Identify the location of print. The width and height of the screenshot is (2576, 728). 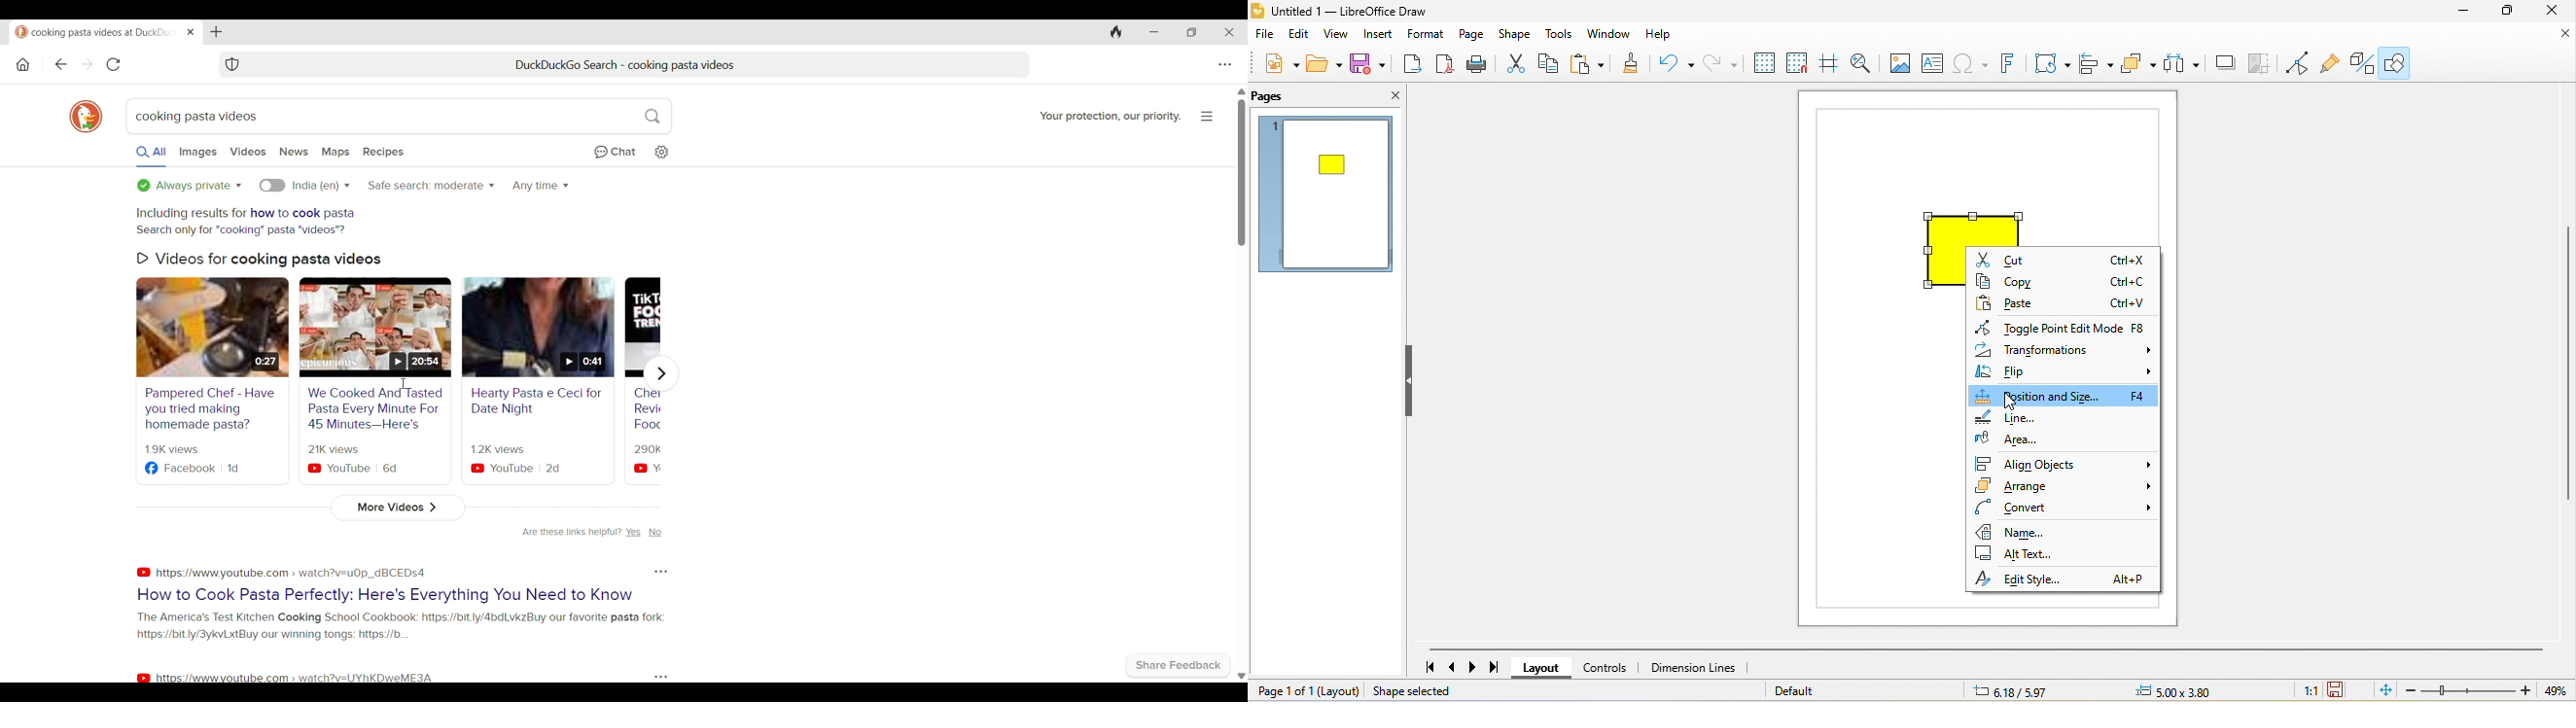
(1477, 65).